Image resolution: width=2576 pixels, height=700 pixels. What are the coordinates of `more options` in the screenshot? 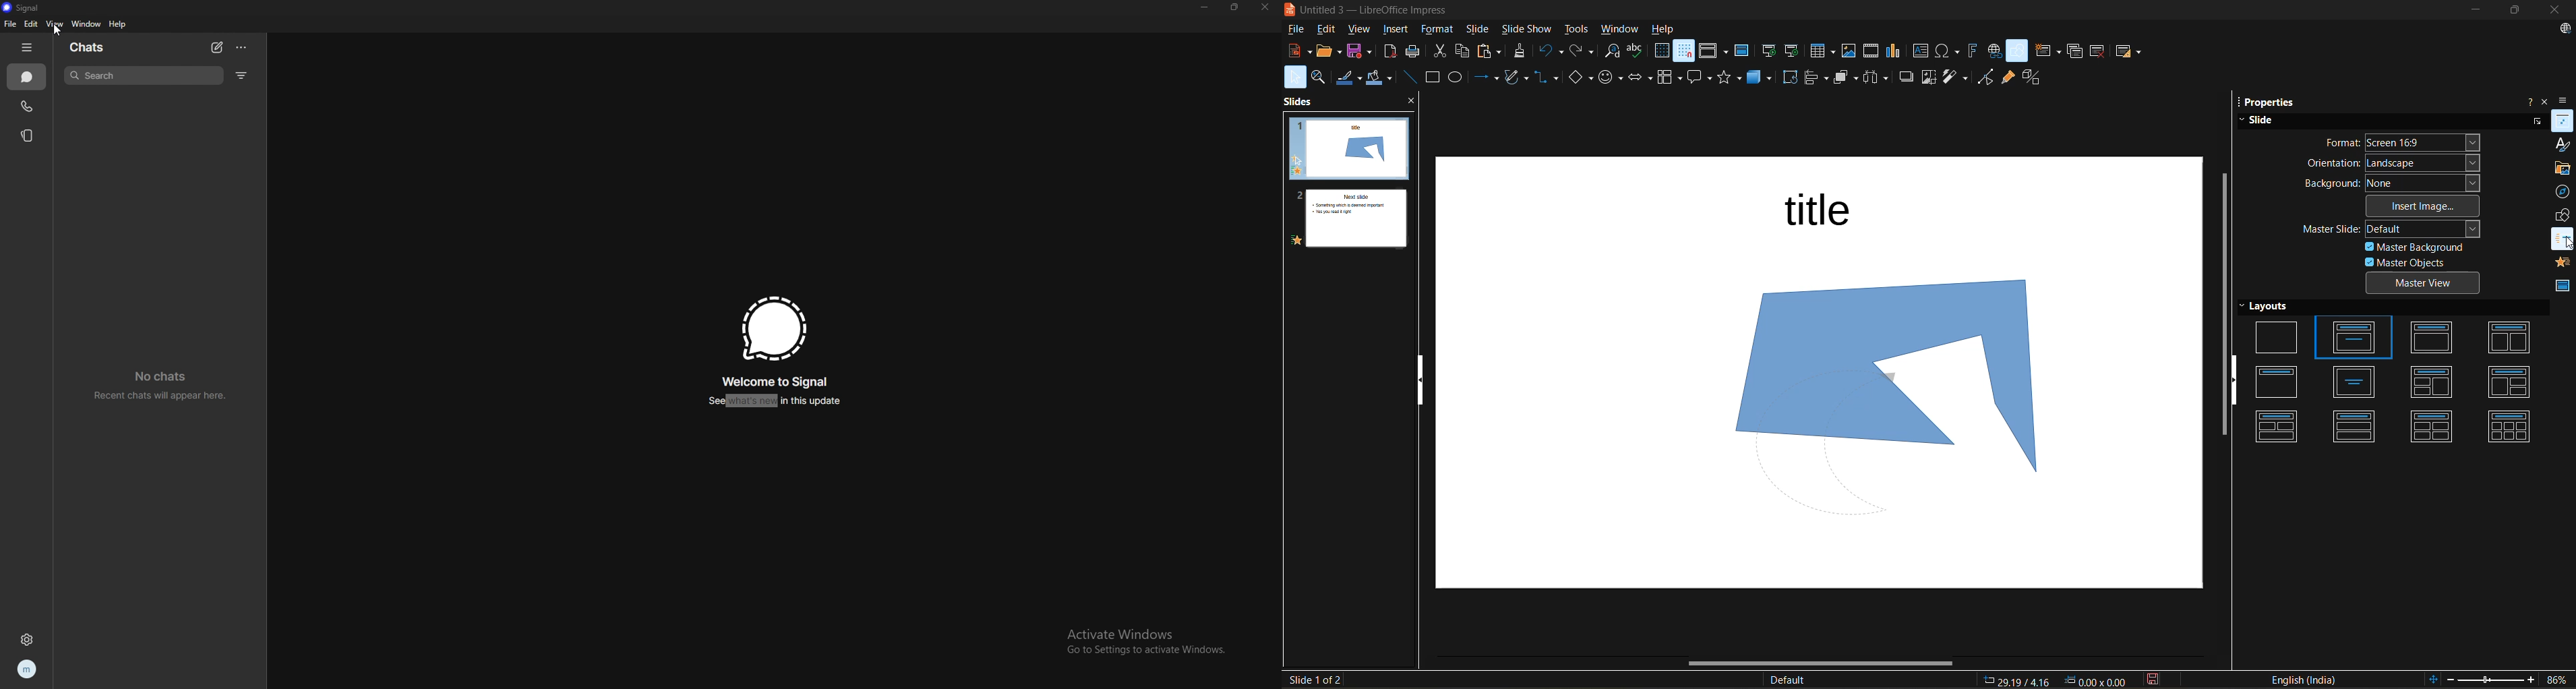 It's located at (2536, 120).